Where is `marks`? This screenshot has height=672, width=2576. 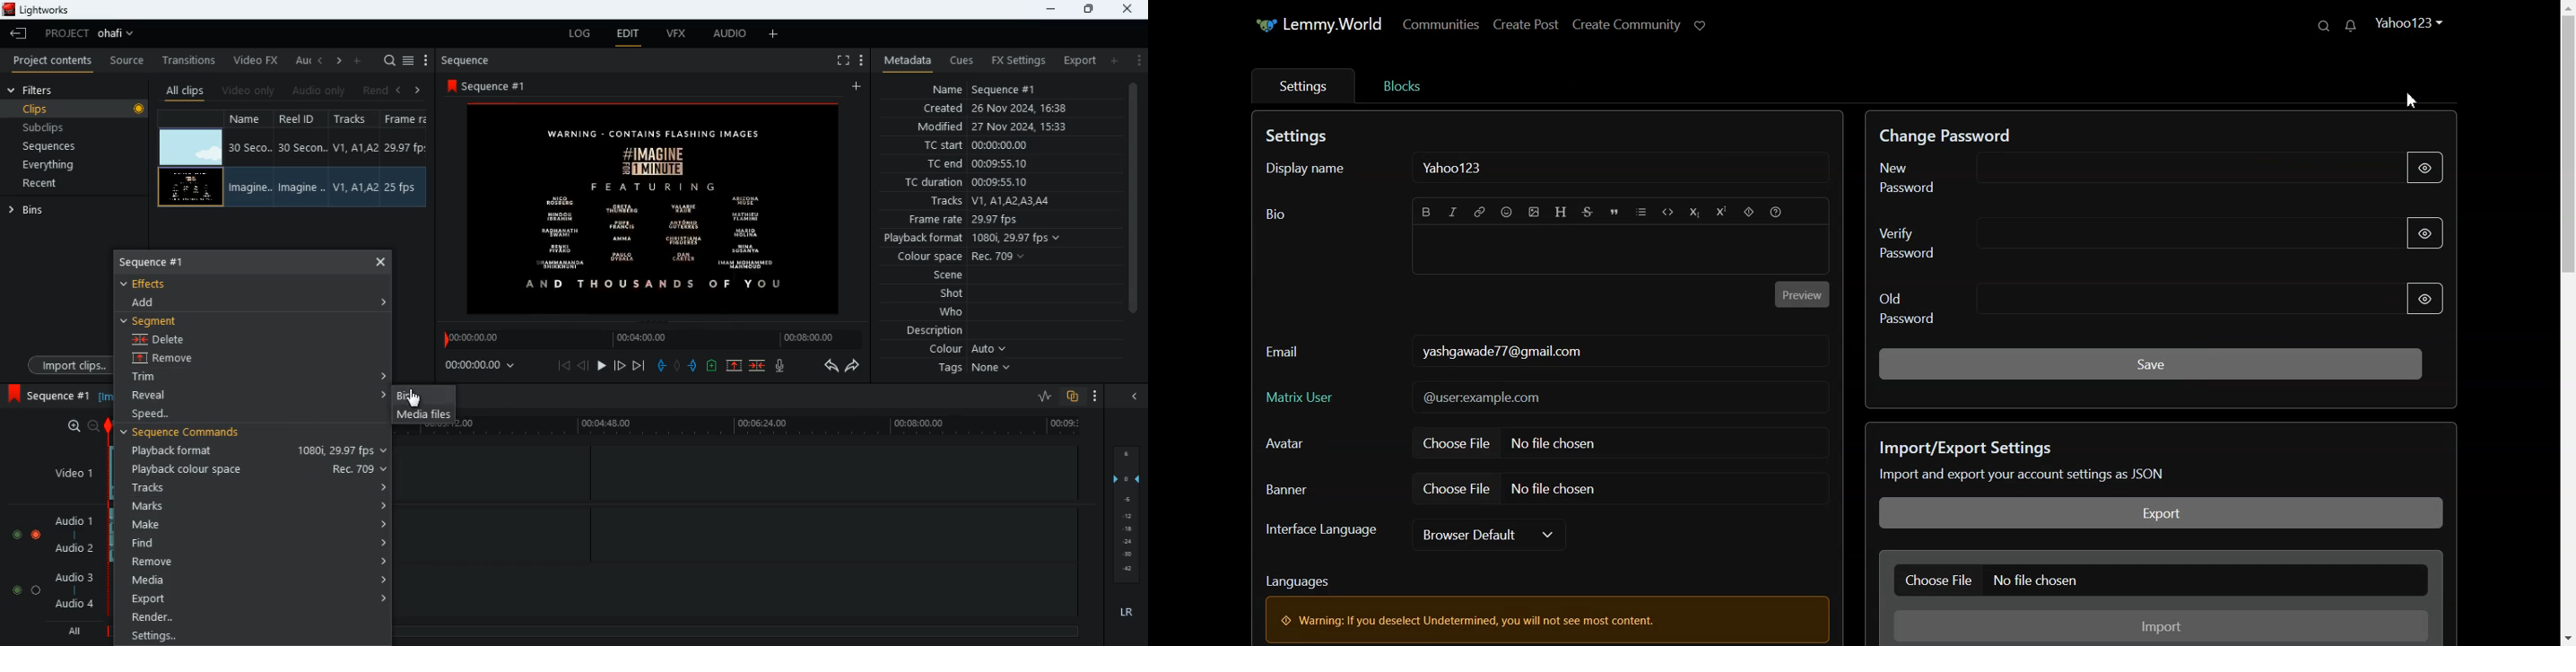 marks is located at coordinates (254, 507).